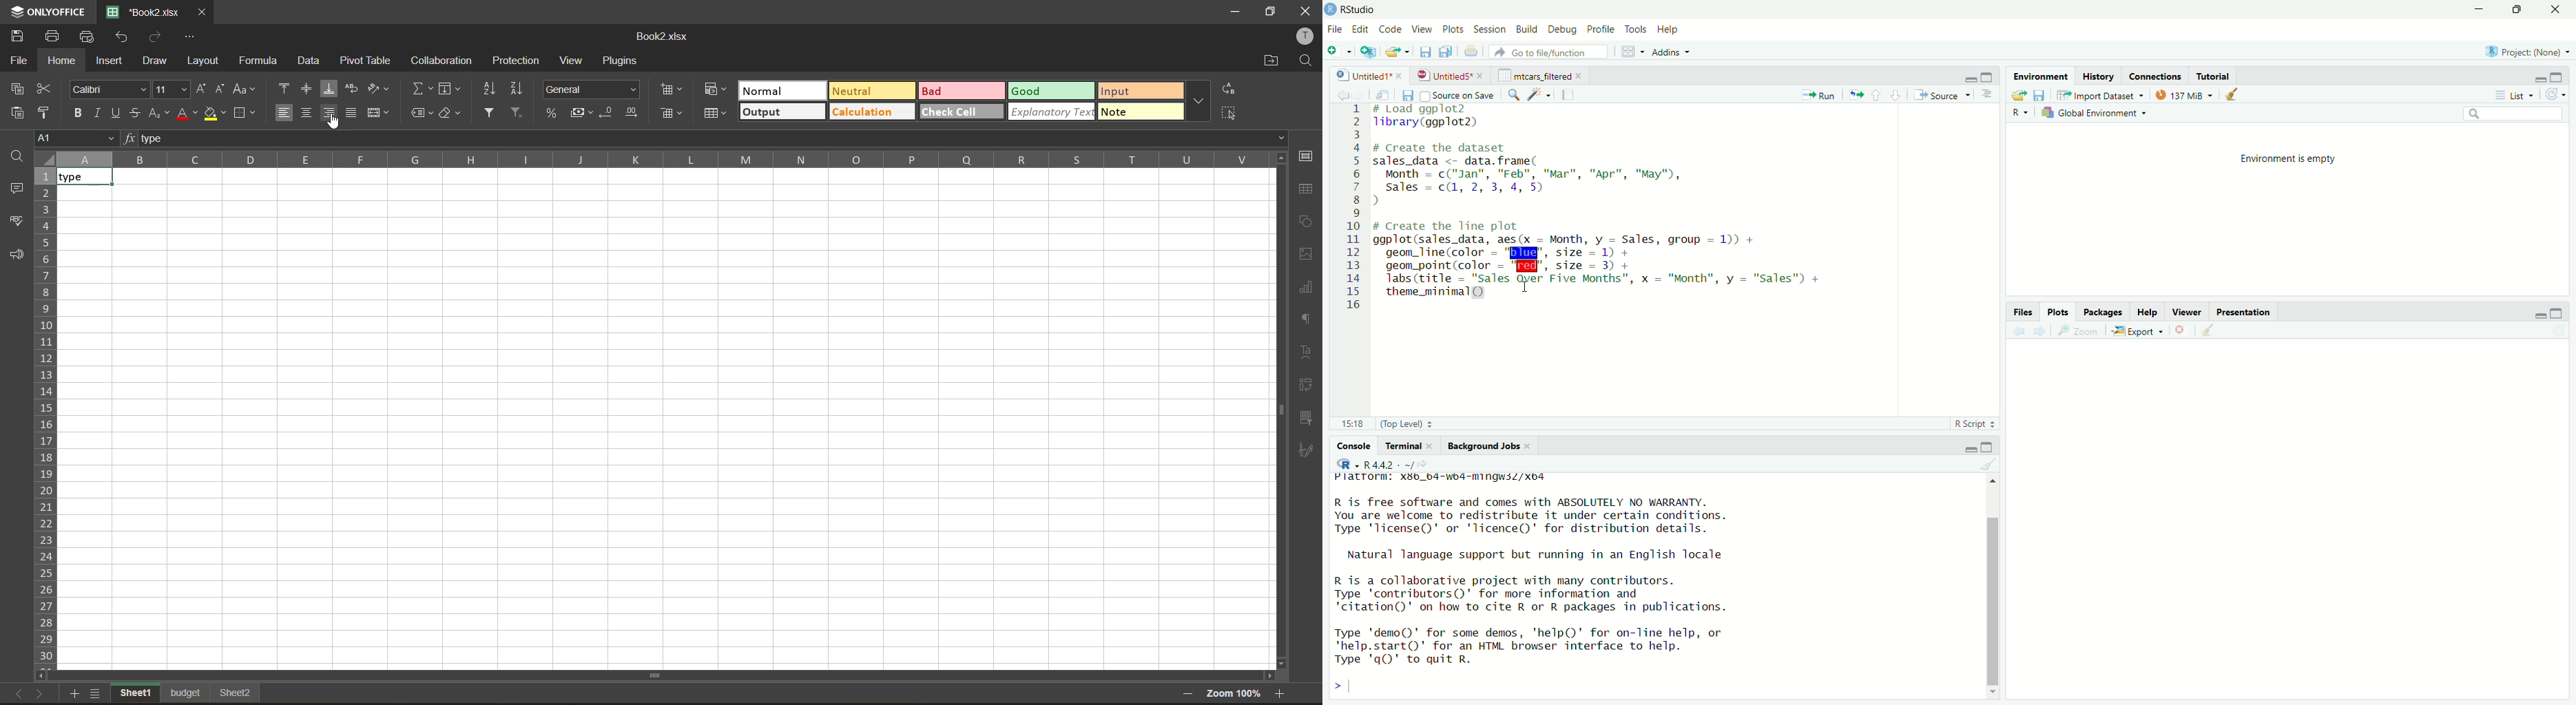 The height and width of the screenshot is (728, 2576). Describe the element at coordinates (1941, 95) in the screenshot. I see `source` at that location.